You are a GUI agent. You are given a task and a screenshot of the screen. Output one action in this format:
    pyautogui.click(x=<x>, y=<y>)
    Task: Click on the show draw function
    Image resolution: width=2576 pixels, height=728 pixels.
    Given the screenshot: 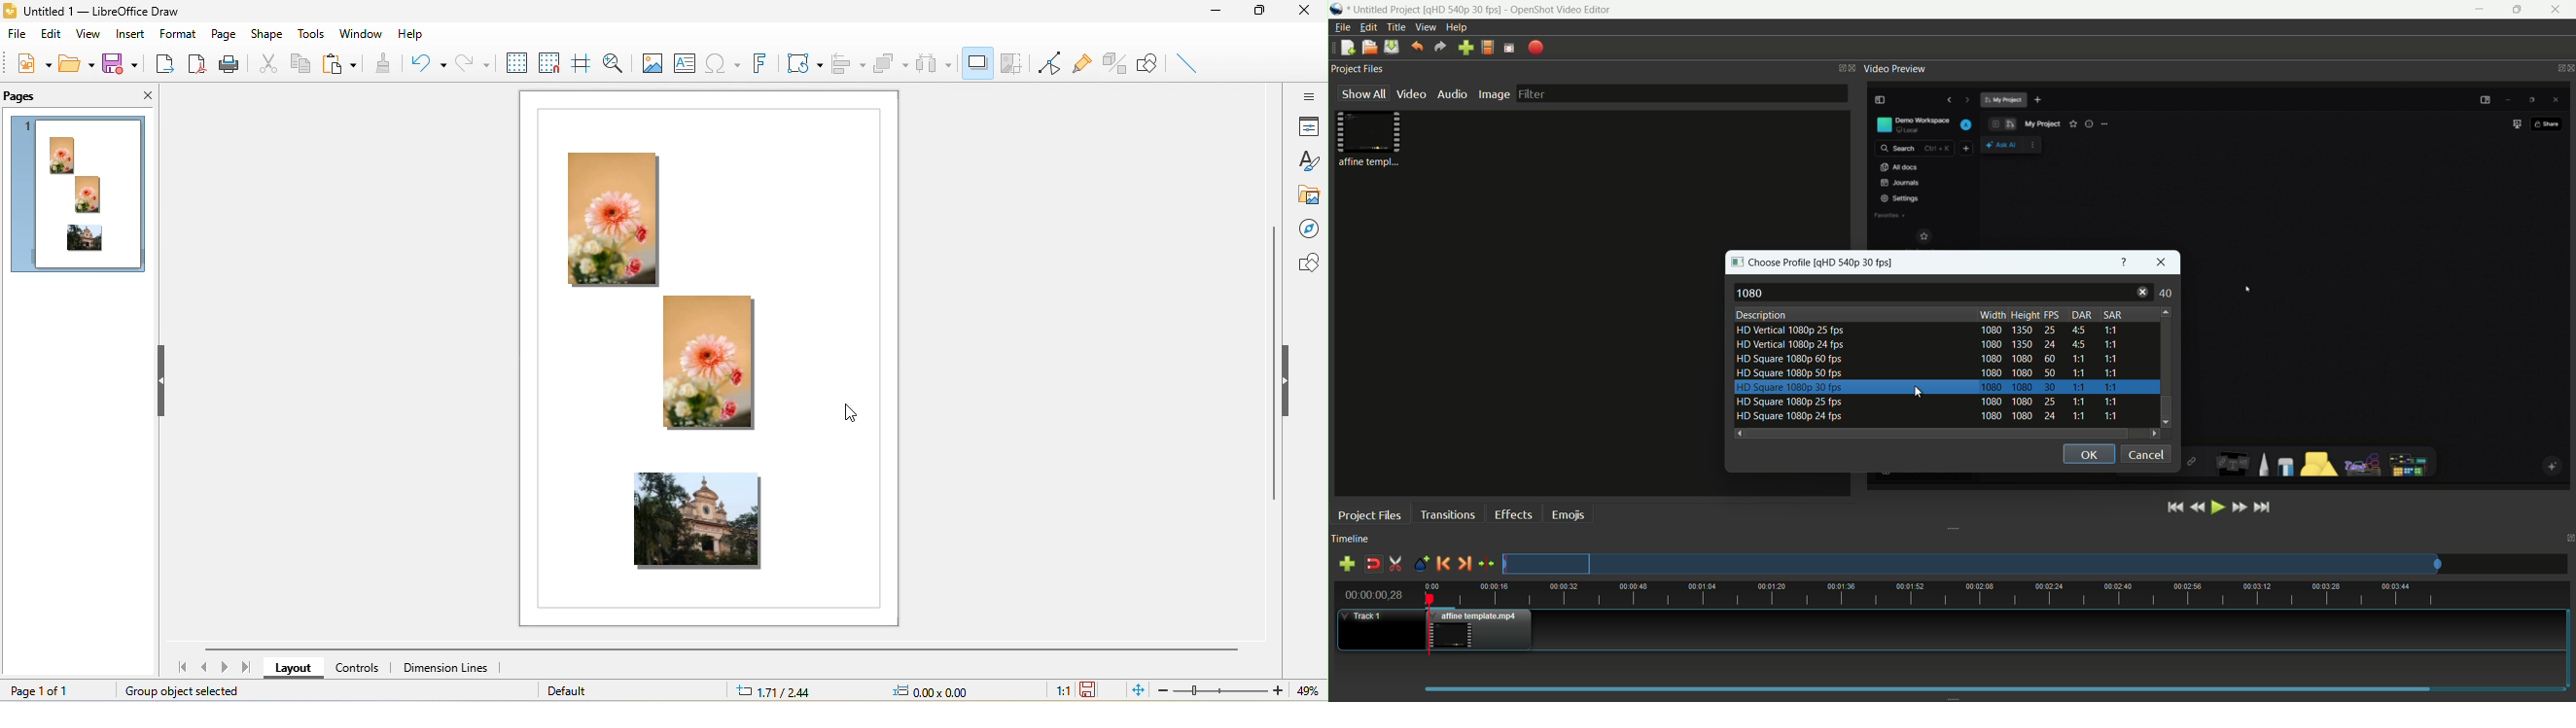 What is the action you would take?
    pyautogui.click(x=1151, y=64)
    